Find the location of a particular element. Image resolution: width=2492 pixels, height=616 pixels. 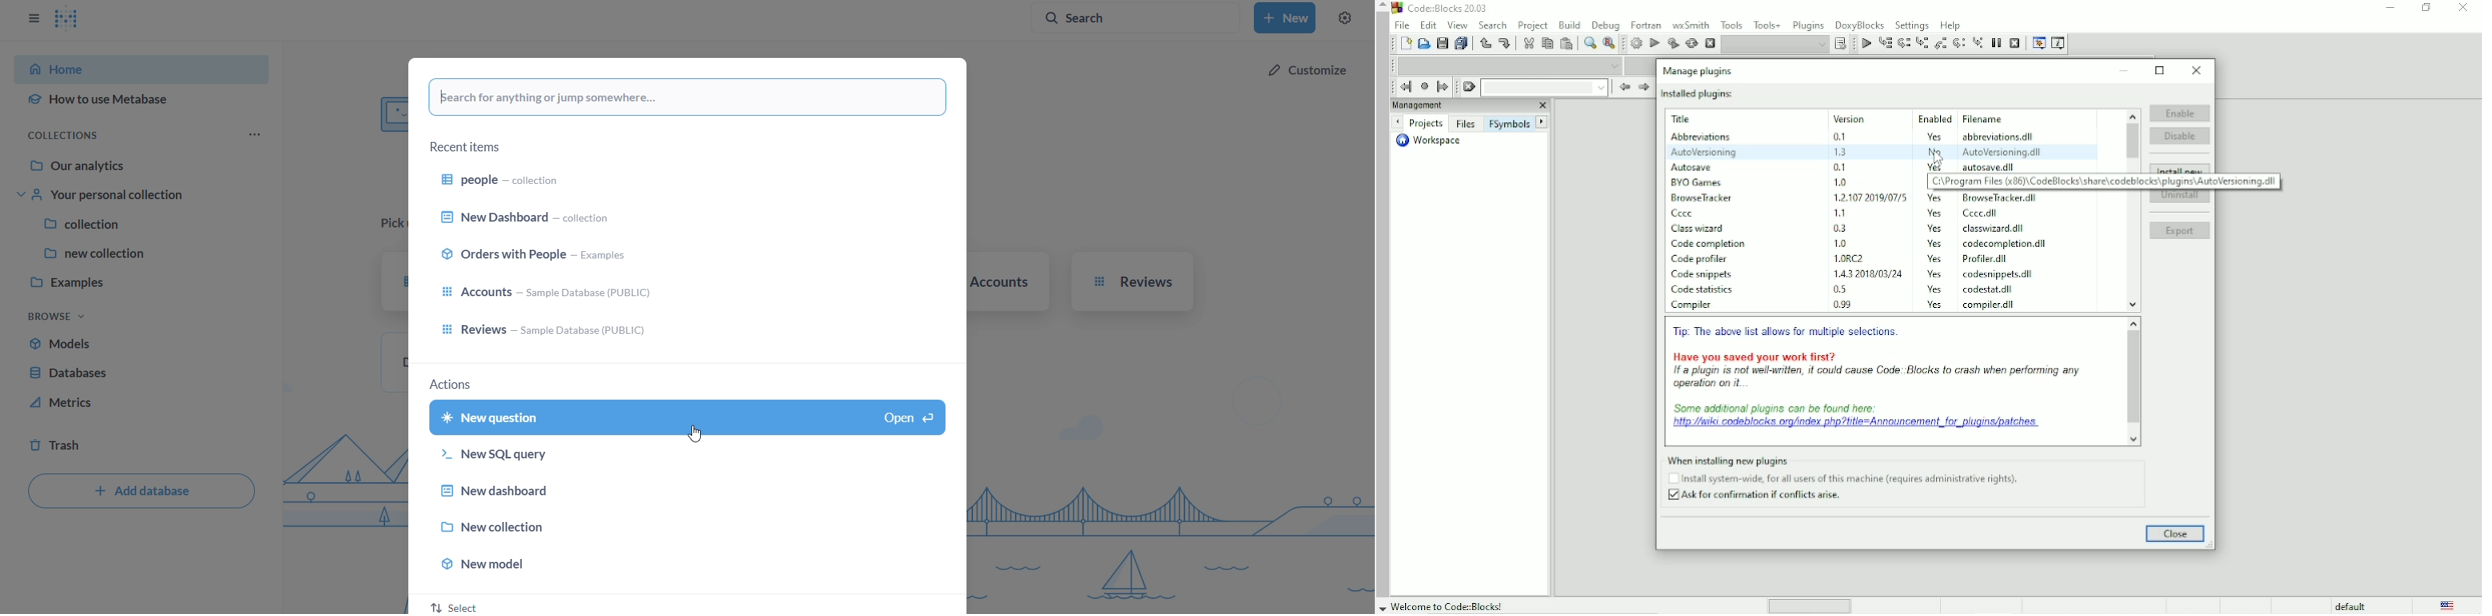

plugin is located at coordinates (1701, 257).